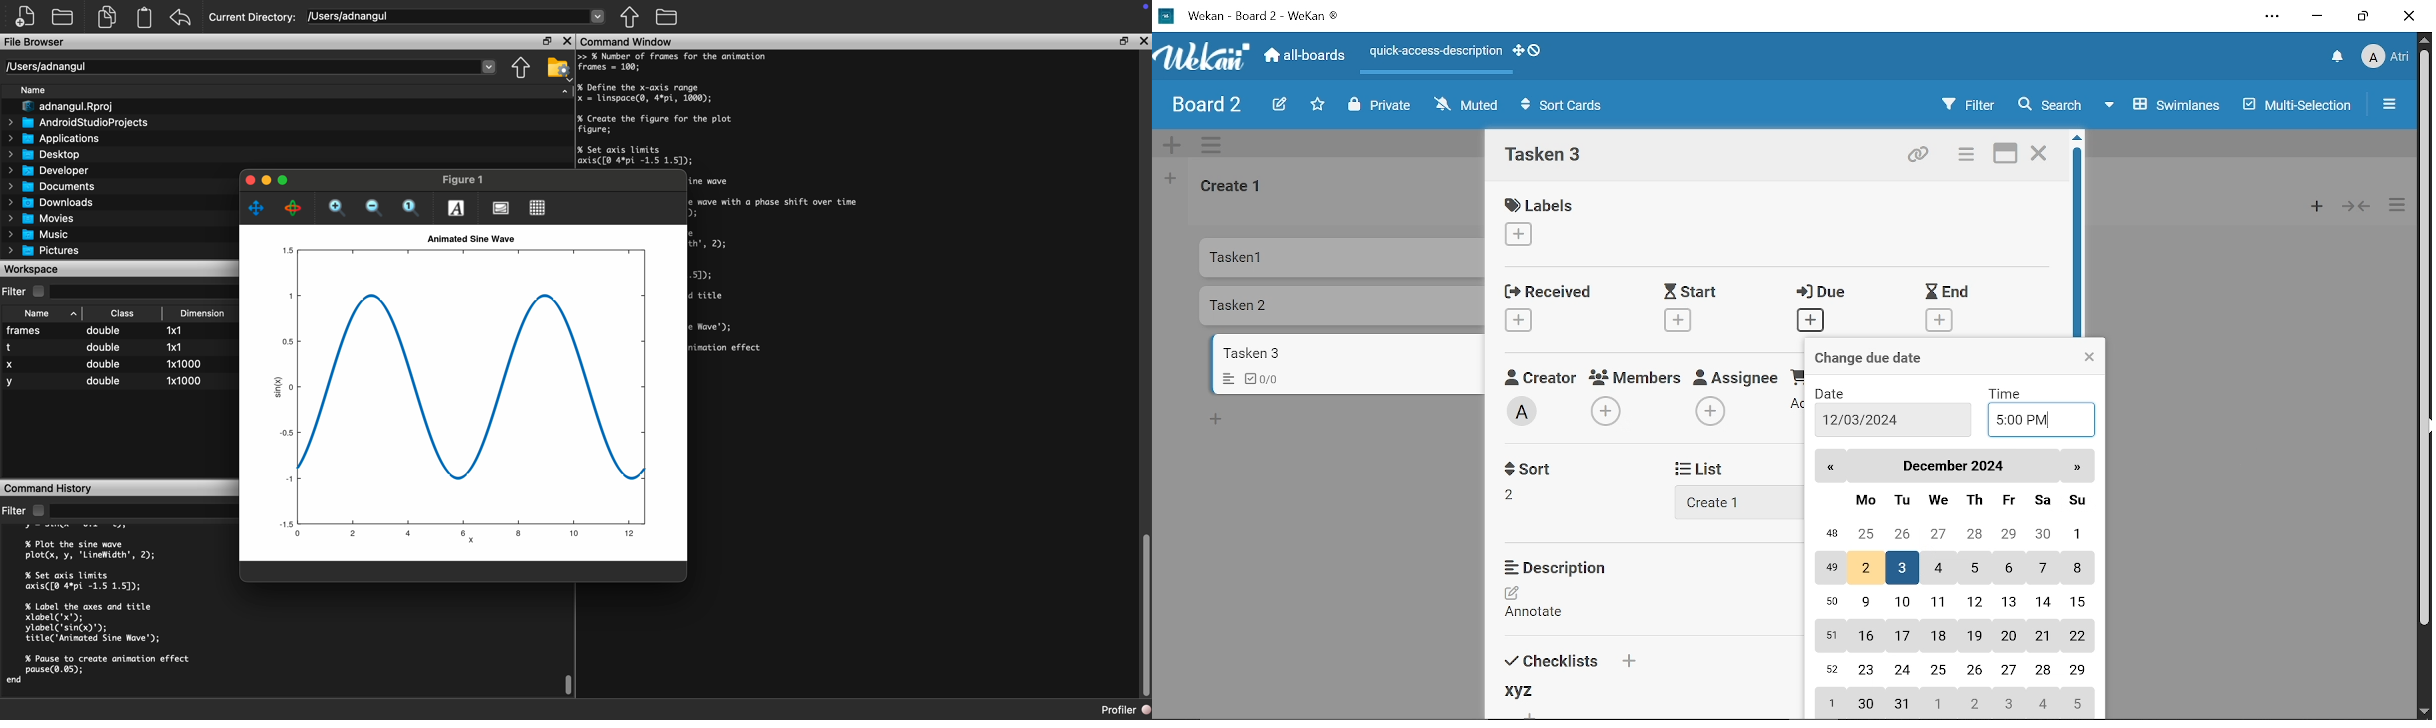 The height and width of the screenshot is (728, 2436). I want to click on Card titled "Tasken 3", so click(1349, 353).